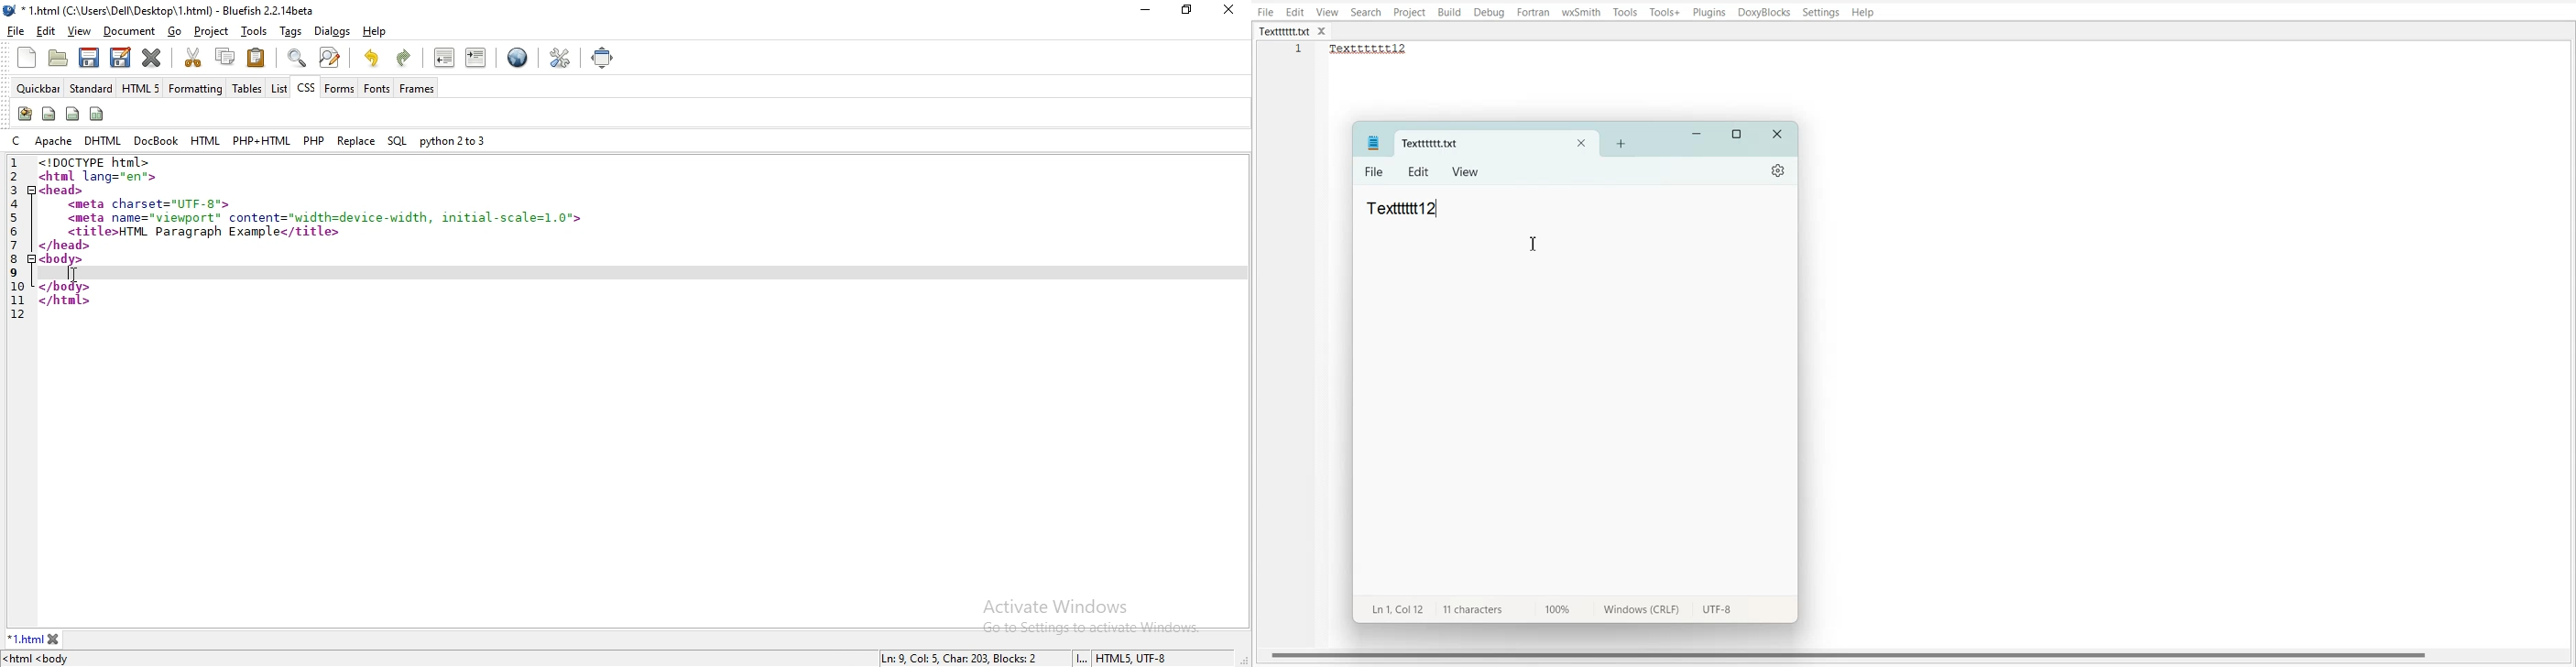  Describe the element at coordinates (1639, 612) in the screenshot. I see `Windows (CRLF)` at that location.